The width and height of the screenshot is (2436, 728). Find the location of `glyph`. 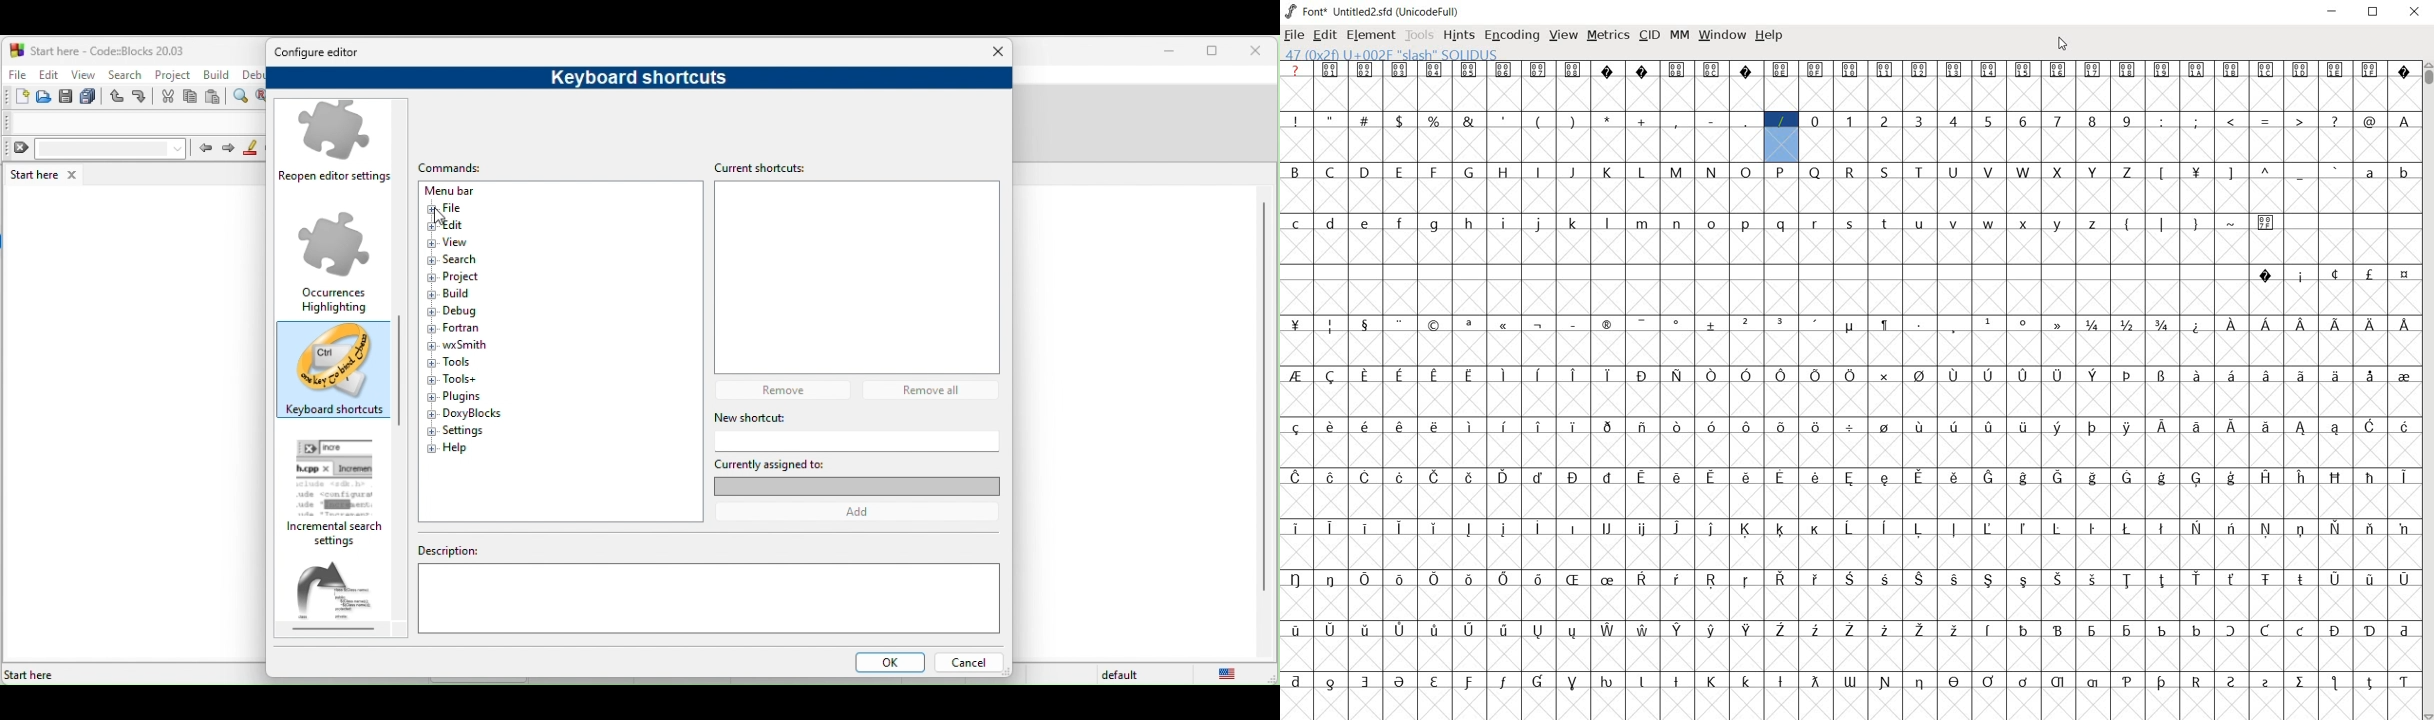

glyph is located at coordinates (2229, 174).